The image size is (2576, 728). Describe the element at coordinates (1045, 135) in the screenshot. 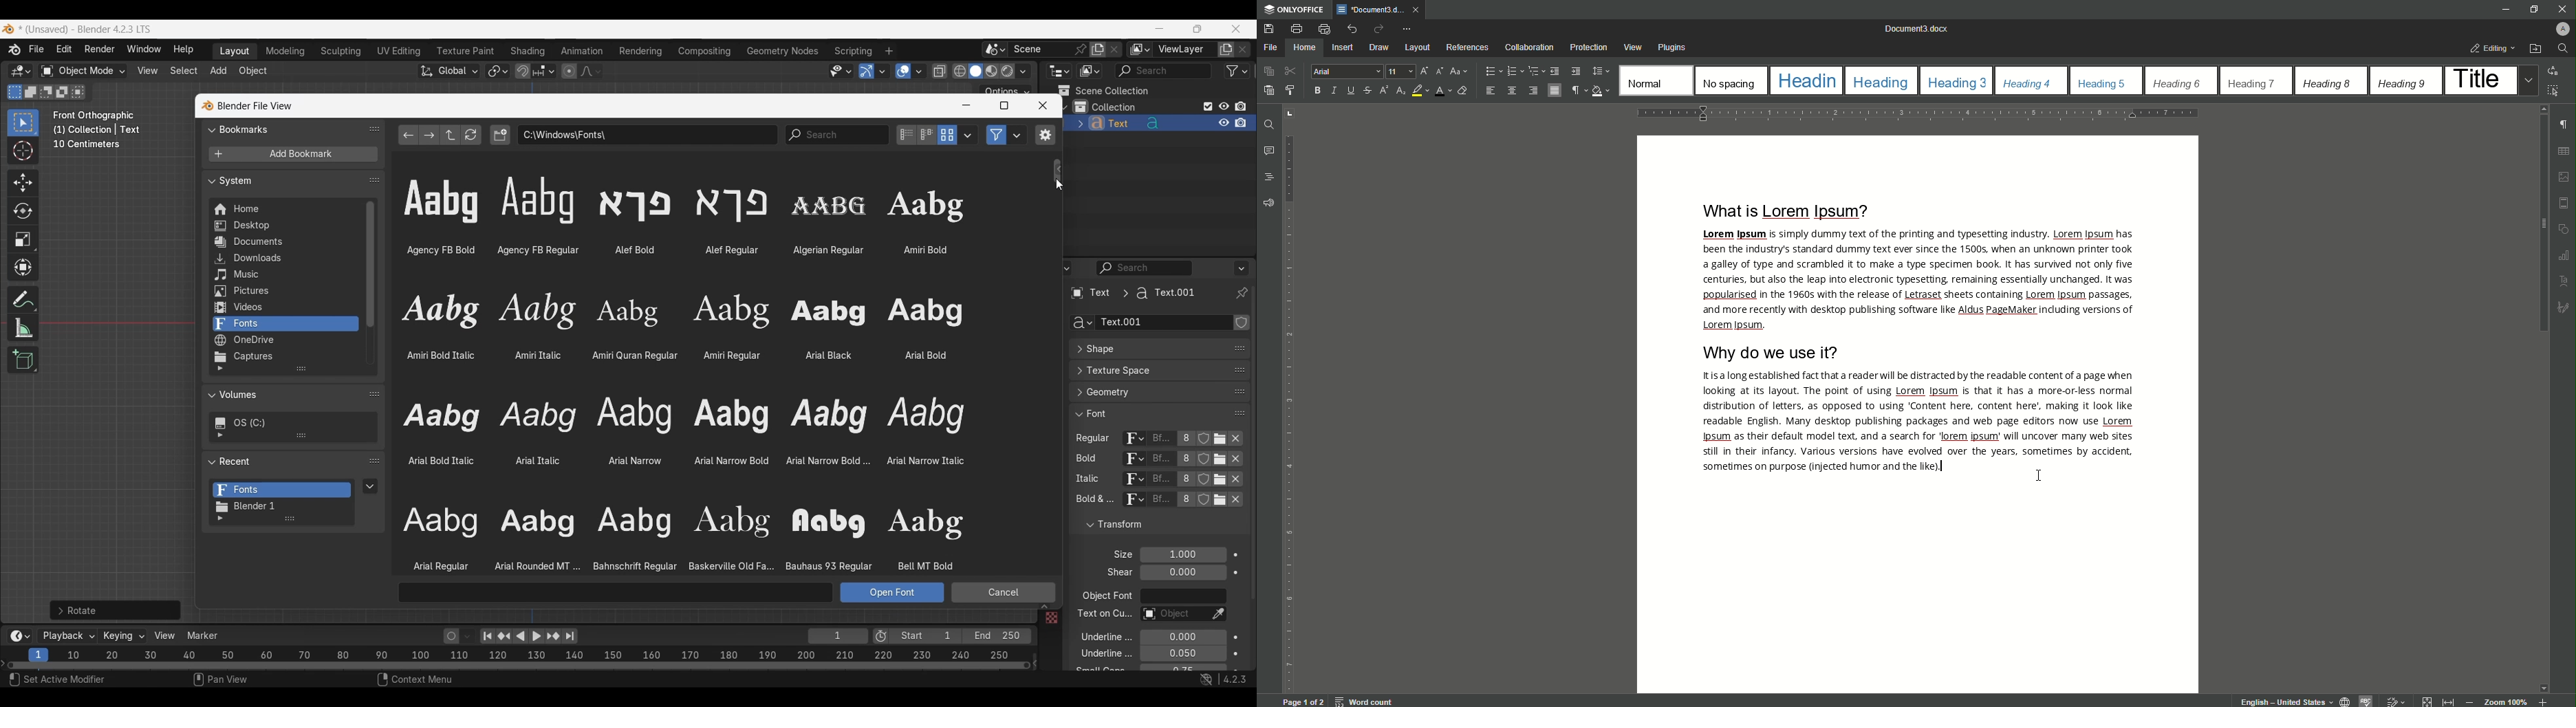

I see `Toggle region` at that location.